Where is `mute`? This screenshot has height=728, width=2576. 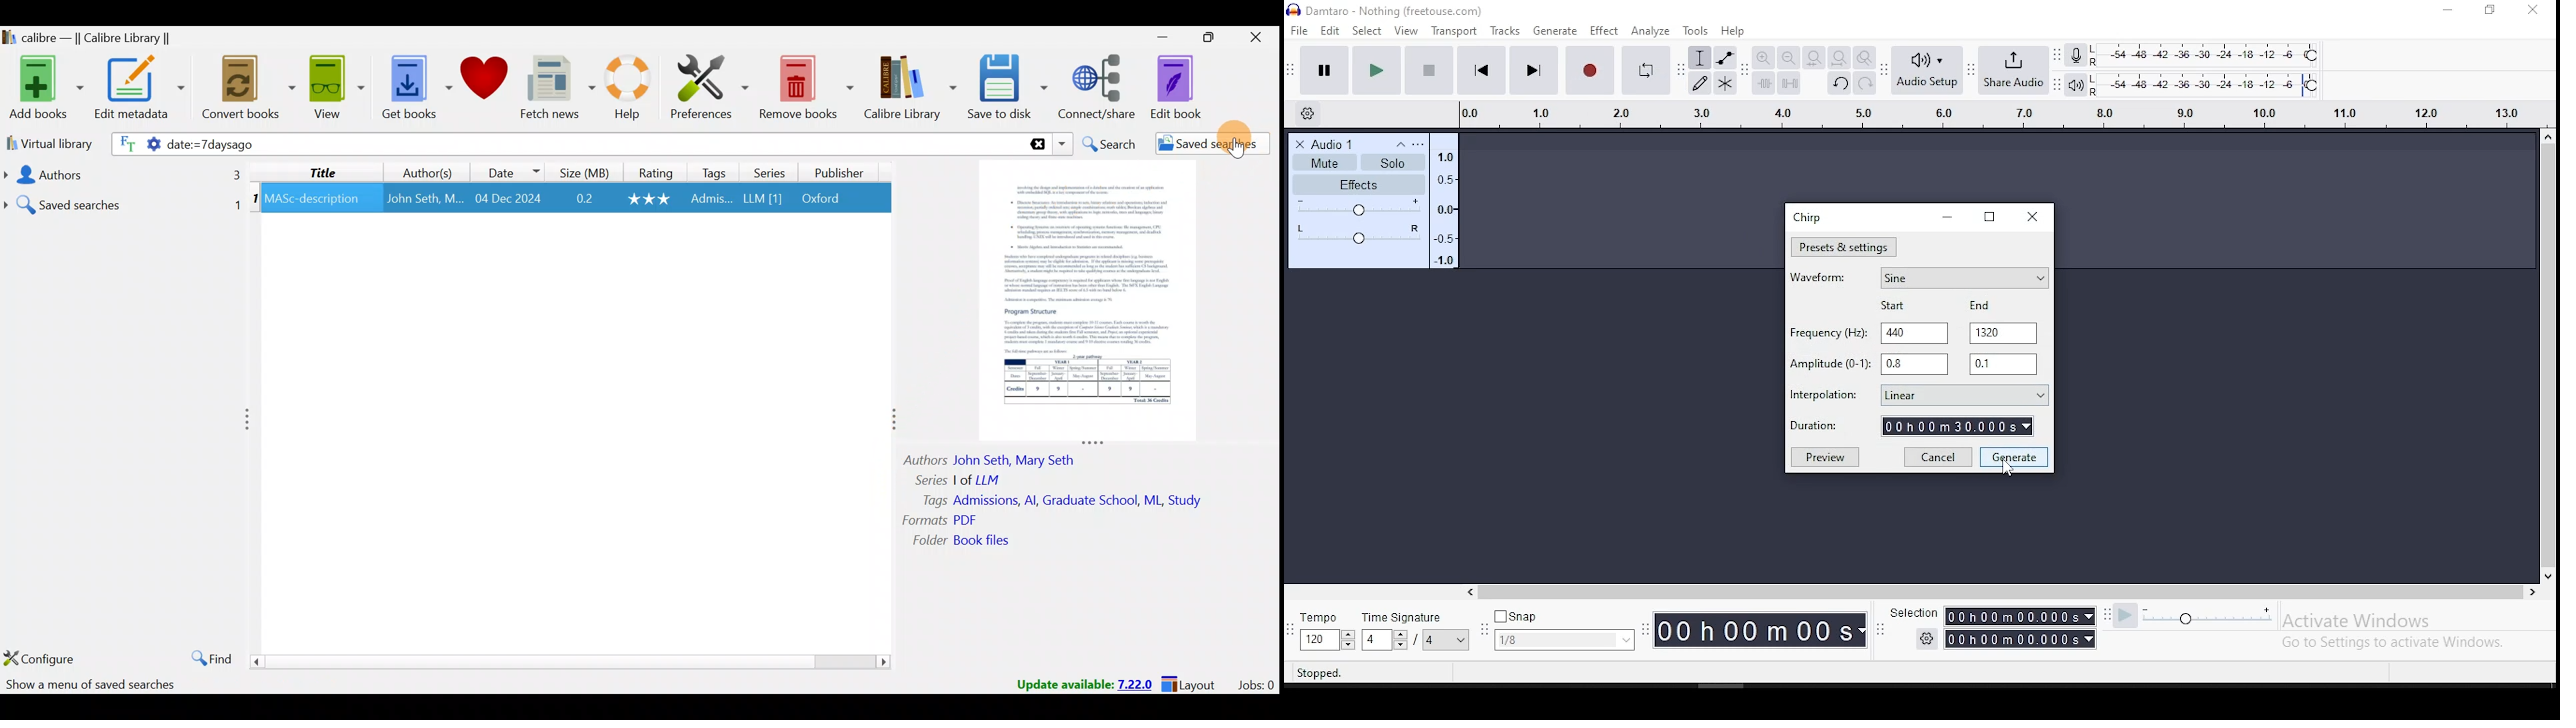 mute is located at coordinates (1325, 162).